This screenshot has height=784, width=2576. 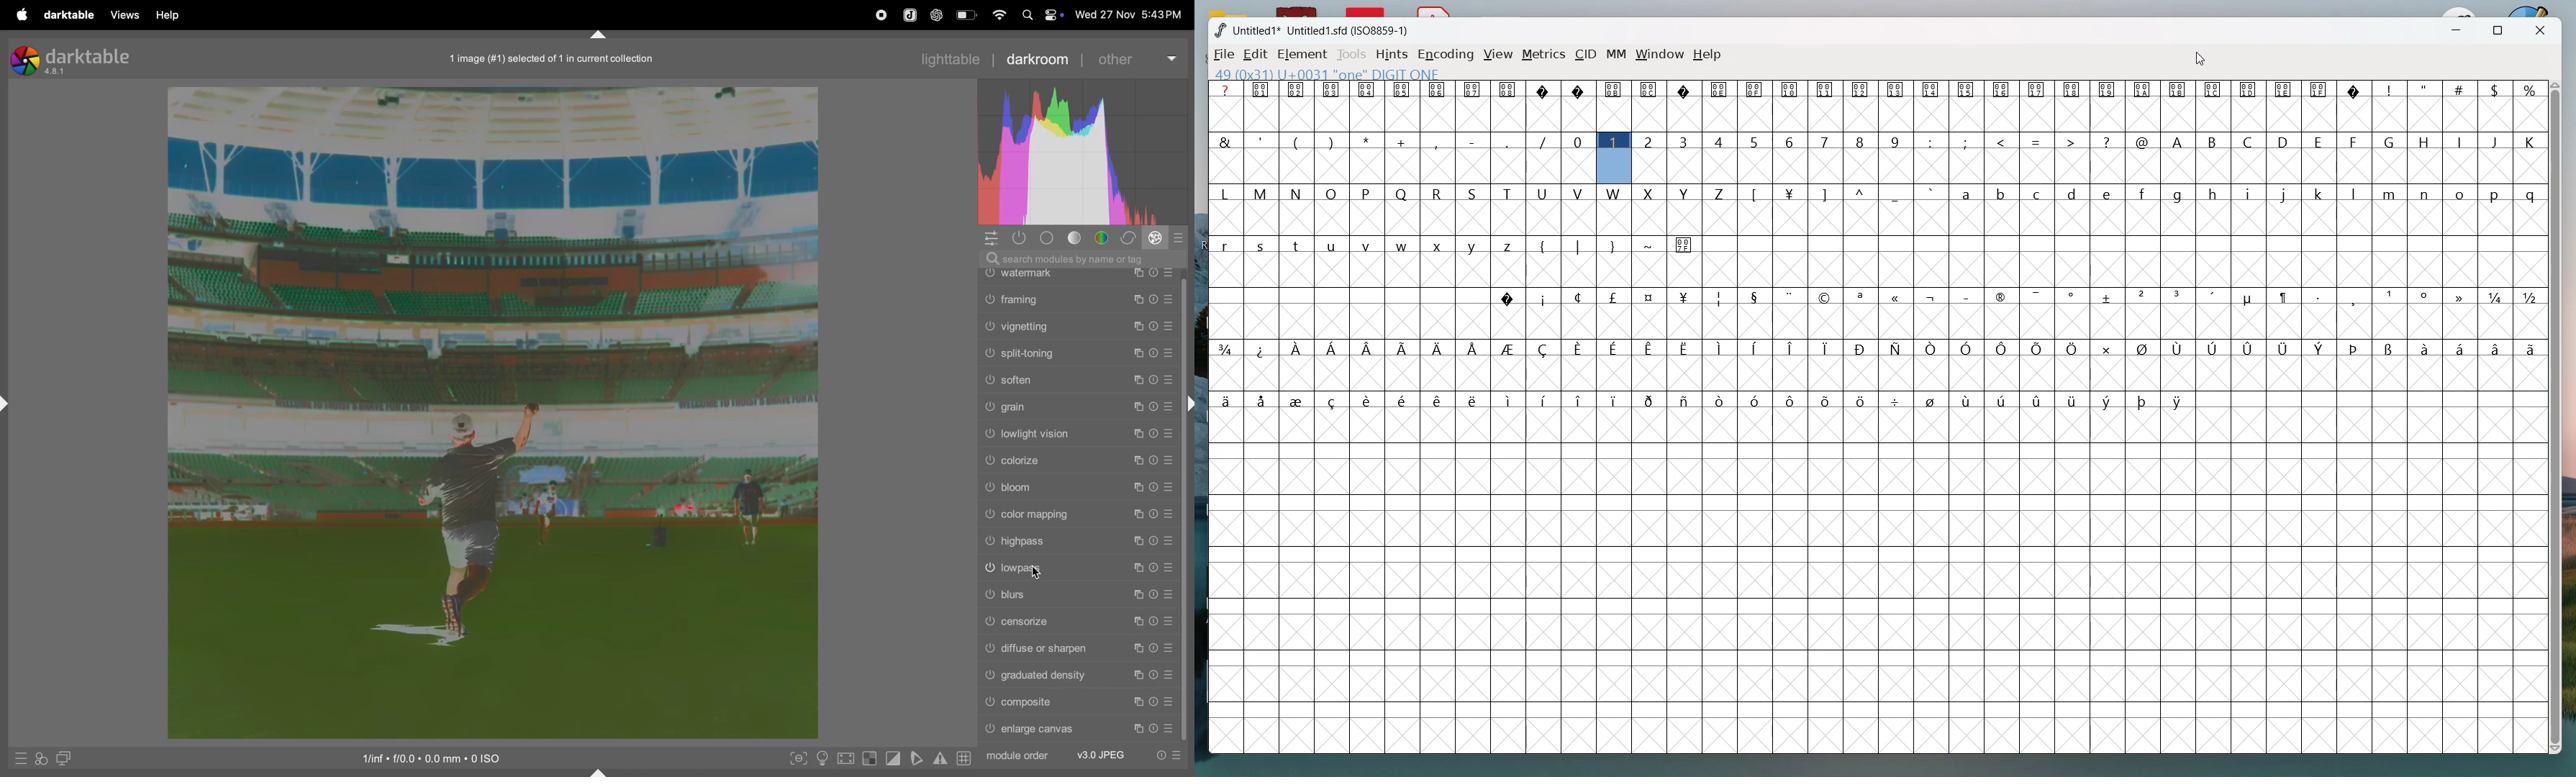 I want to click on symbol, so click(x=1473, y=88).